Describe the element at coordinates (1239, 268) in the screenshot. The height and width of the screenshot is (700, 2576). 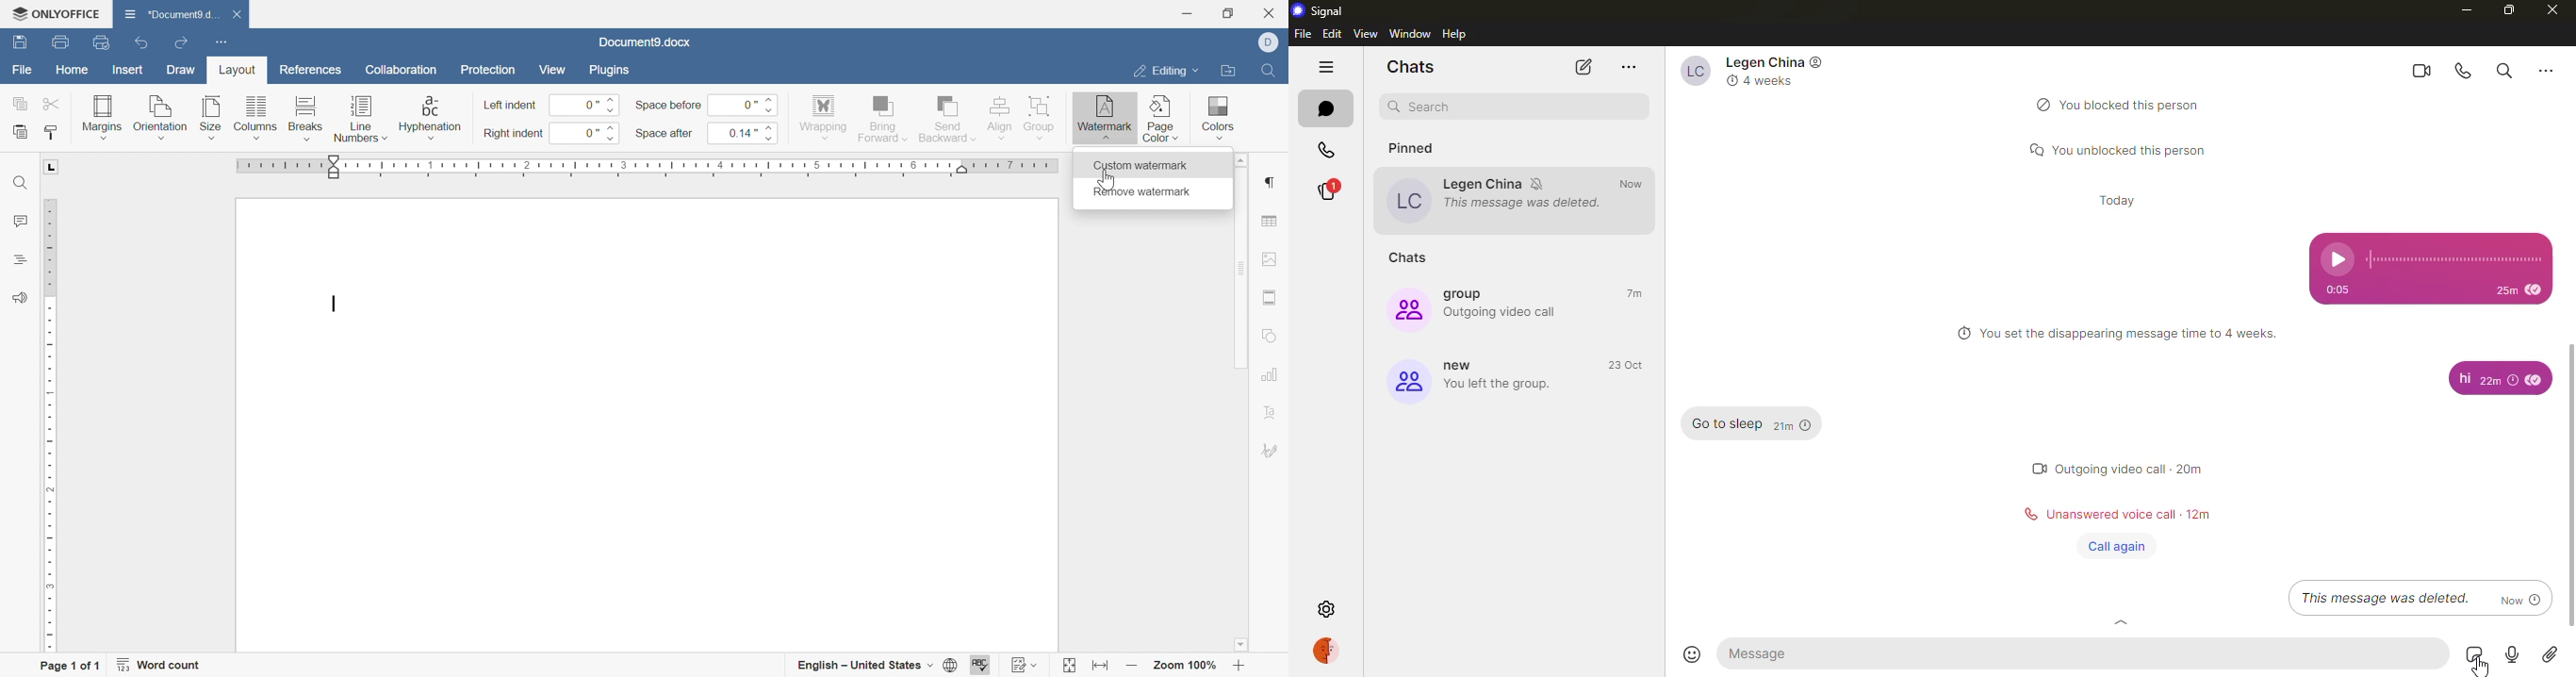
I see `scroll bar` at that location.